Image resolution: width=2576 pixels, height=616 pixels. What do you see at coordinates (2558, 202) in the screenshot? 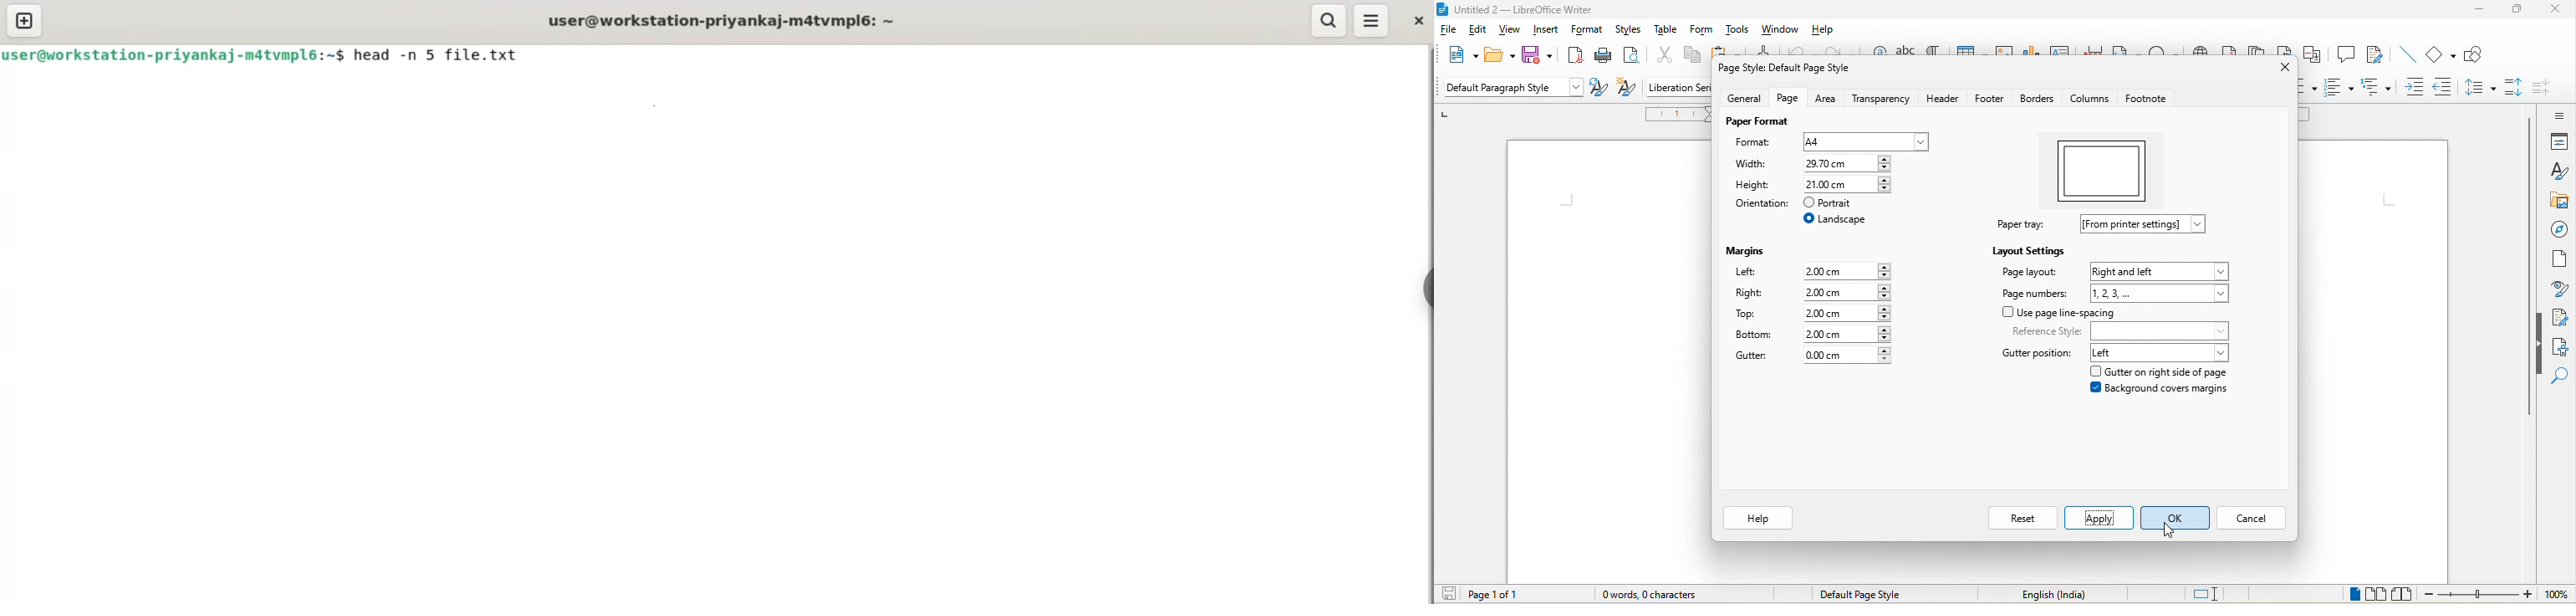
I see `gallery art` at bounding box center [2558, 202].